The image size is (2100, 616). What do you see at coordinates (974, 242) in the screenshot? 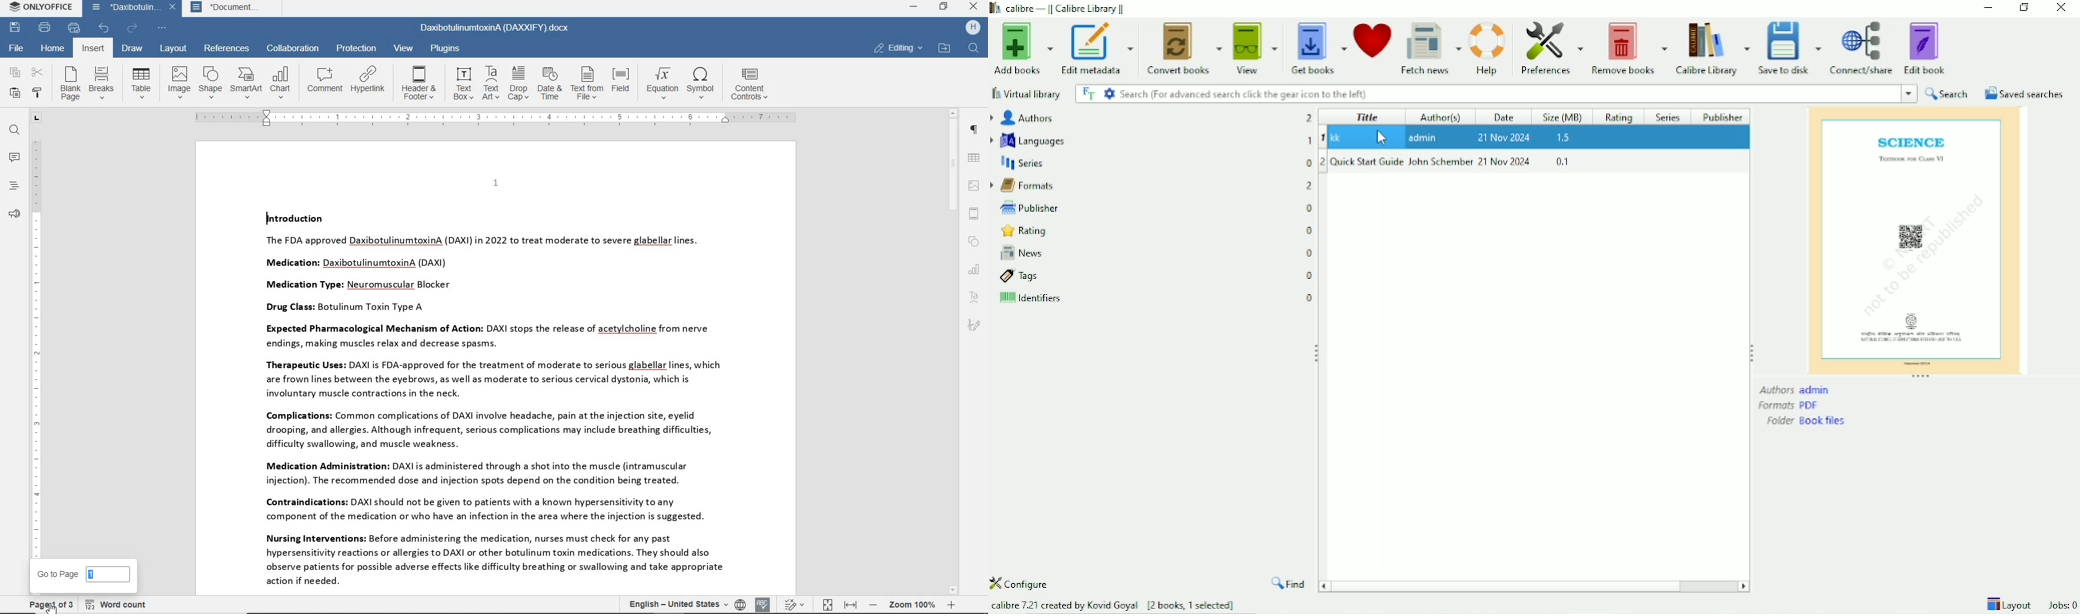
I see `shape` at bounding box center [974, 242].